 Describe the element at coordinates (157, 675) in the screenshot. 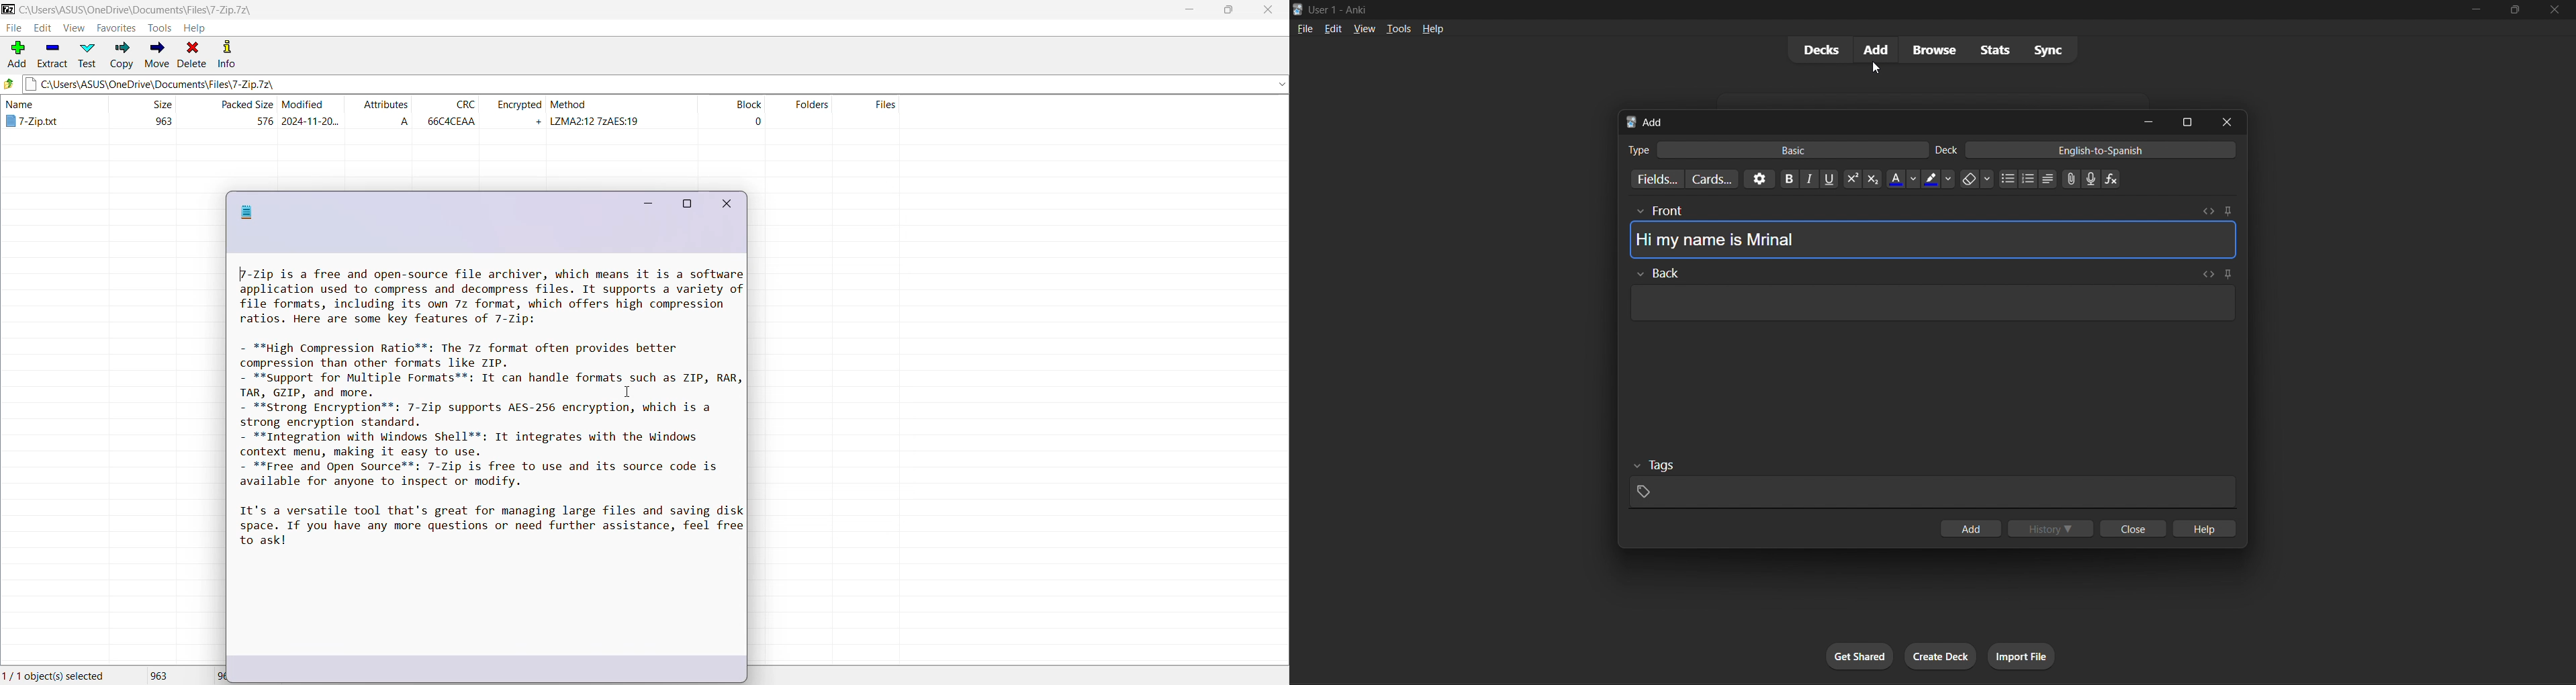

I see `Total size of the selected file` at that location.